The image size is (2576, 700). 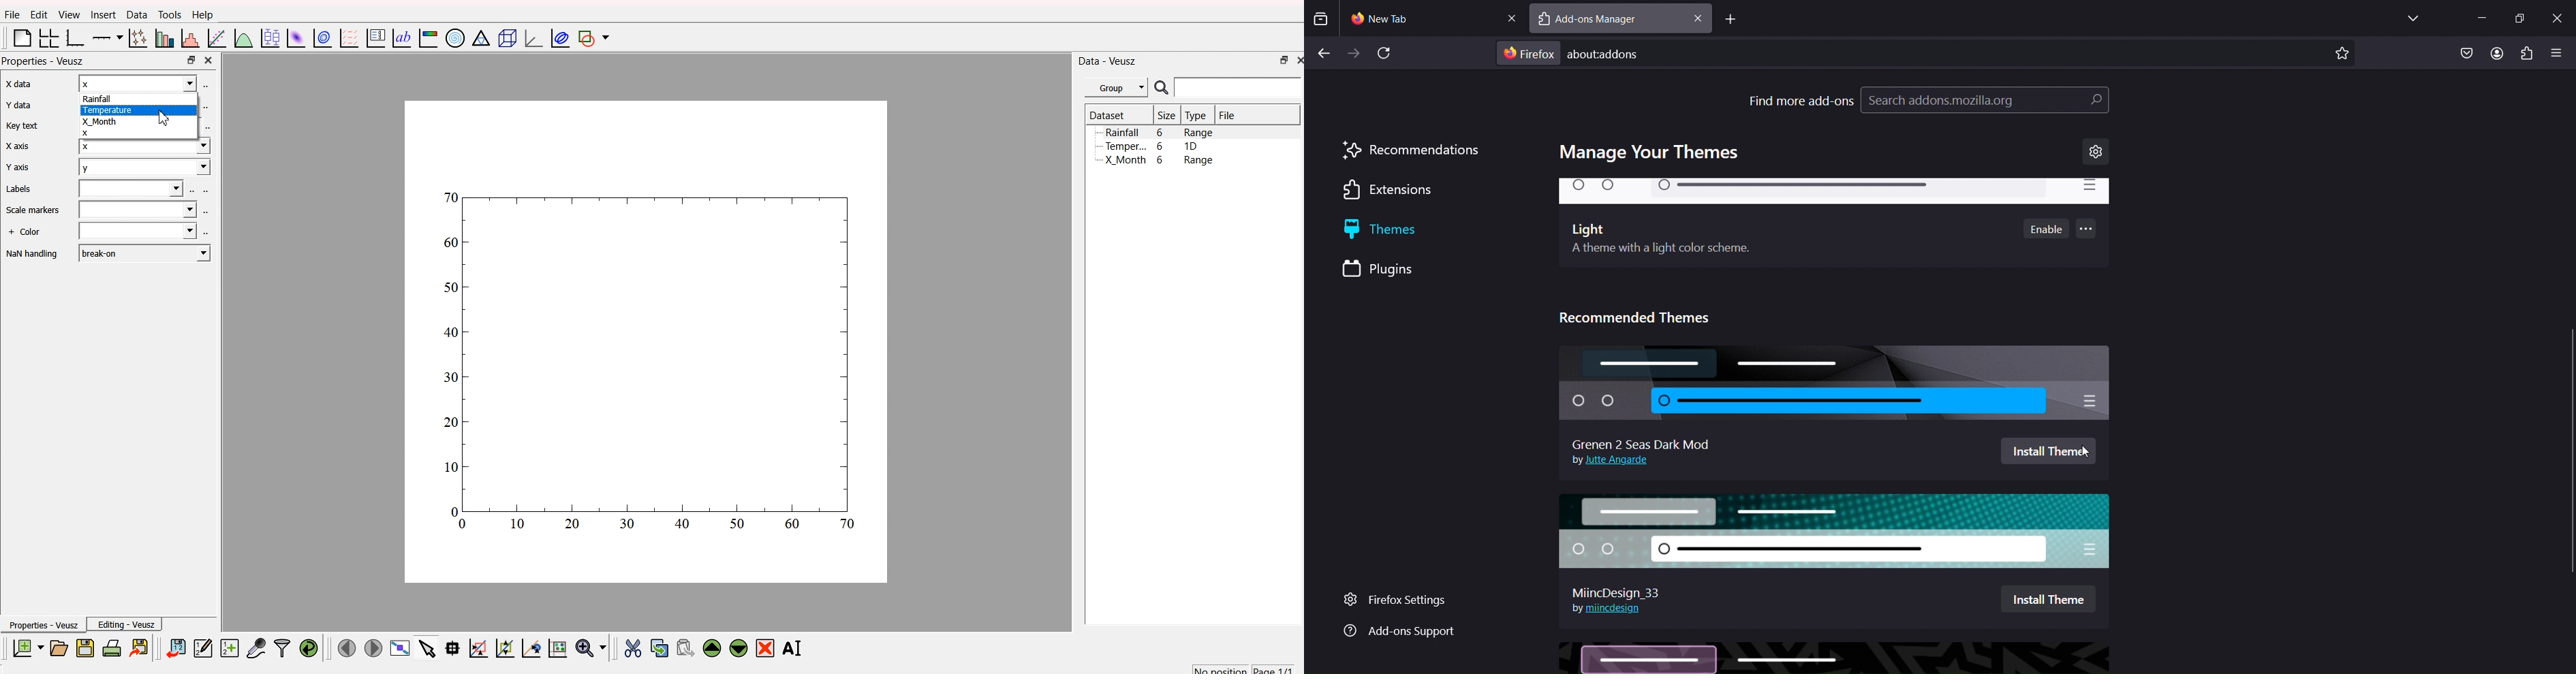 I want to click on save to pocket, so click(x=2465, y=54).